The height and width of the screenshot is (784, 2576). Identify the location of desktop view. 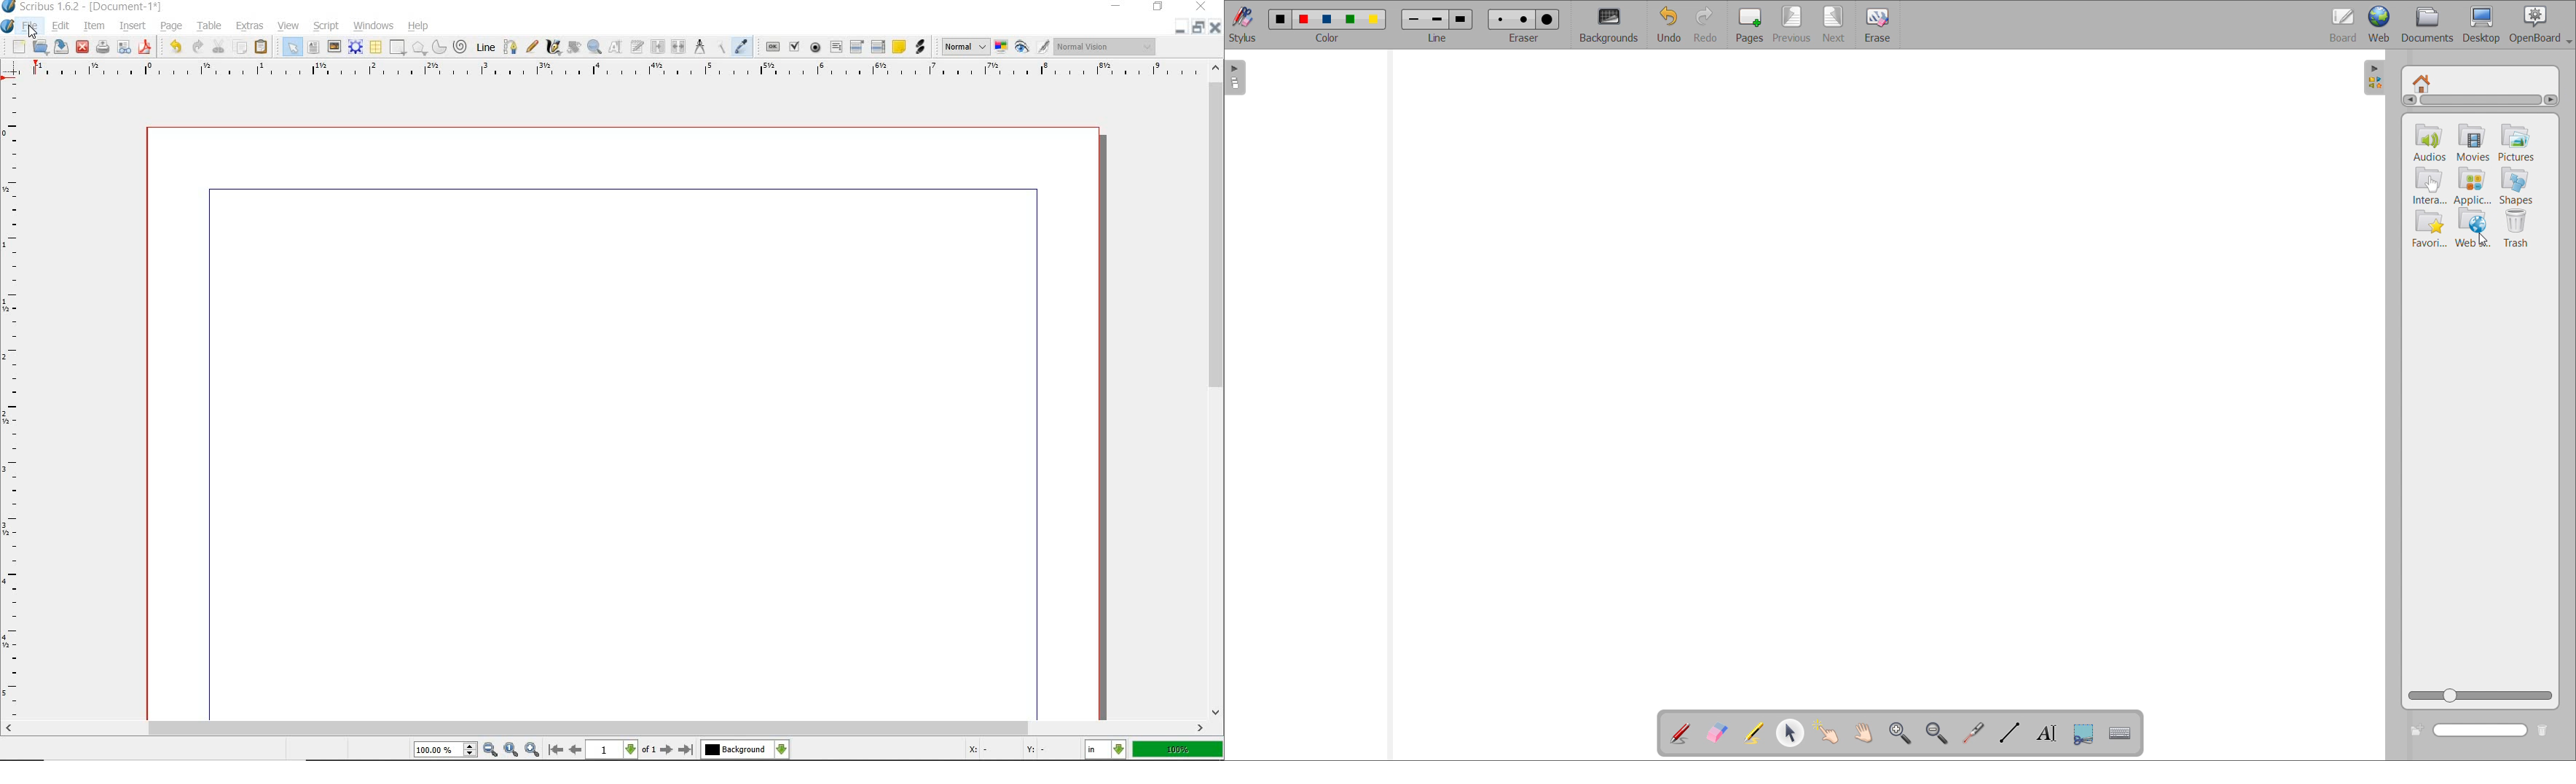
(2482, 25).